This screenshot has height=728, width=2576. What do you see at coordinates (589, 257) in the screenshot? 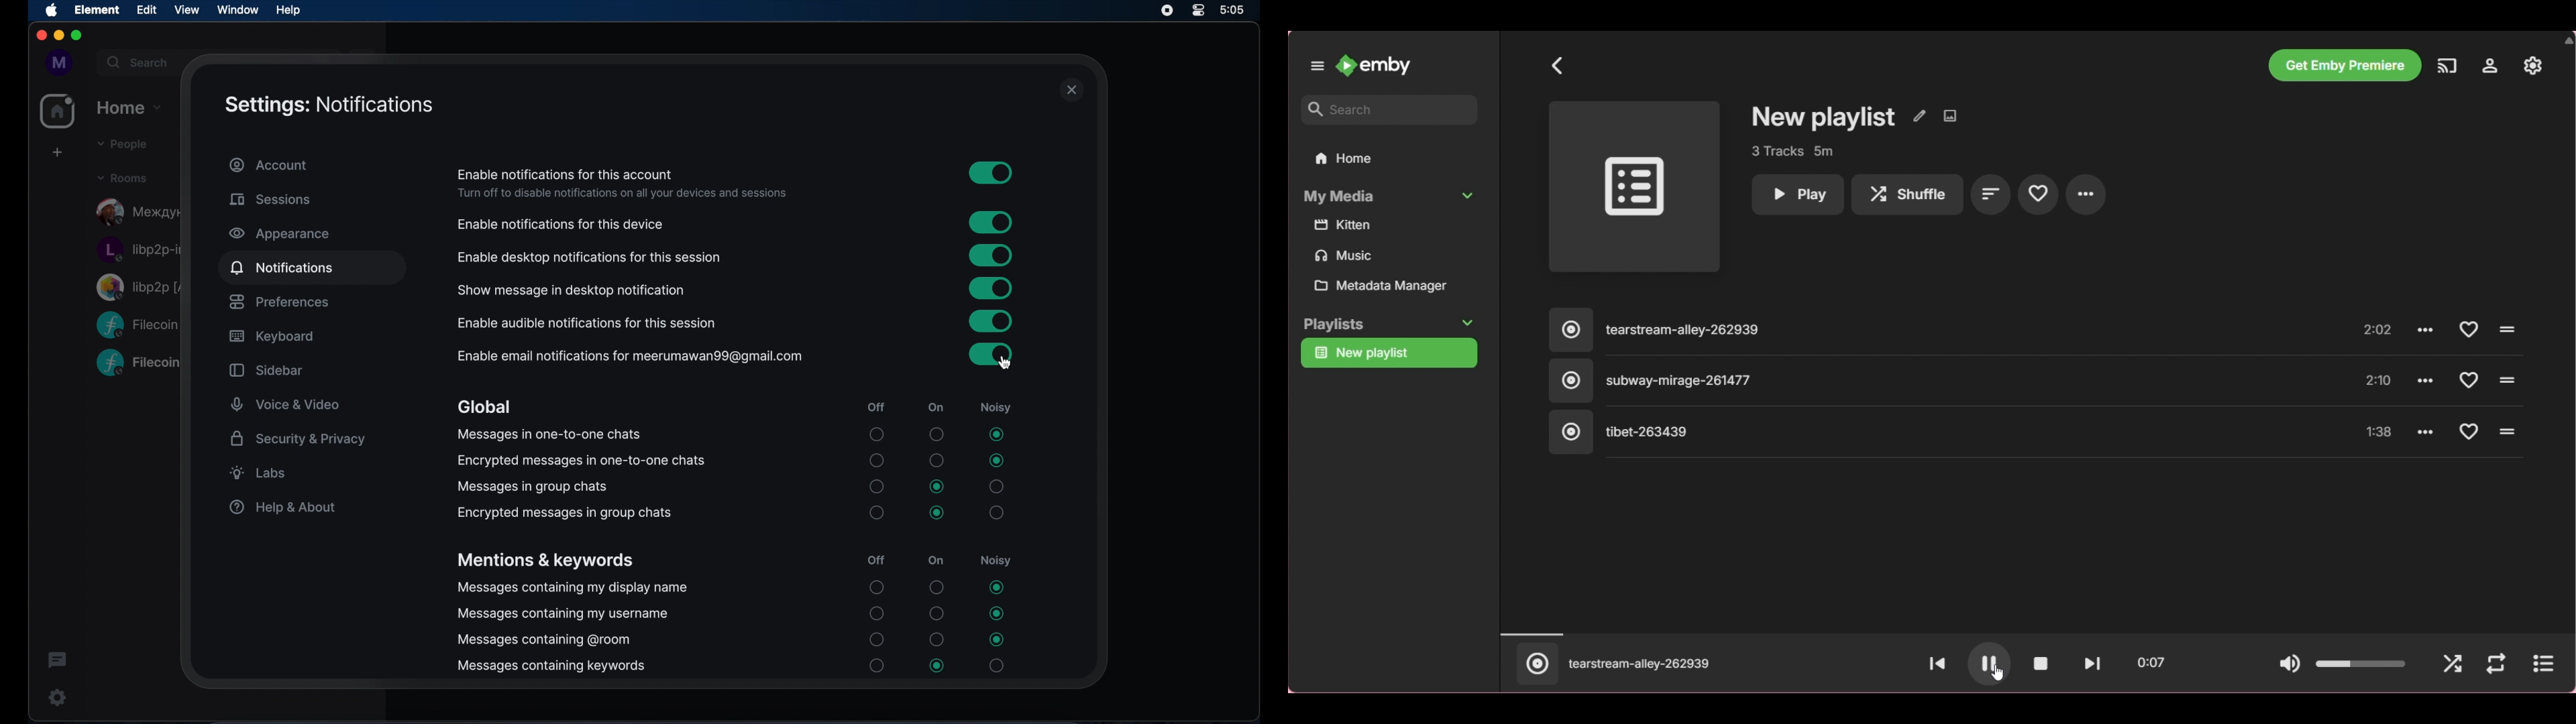
I see `enable desktop notifications for this session` at bounding box center [589, 257].